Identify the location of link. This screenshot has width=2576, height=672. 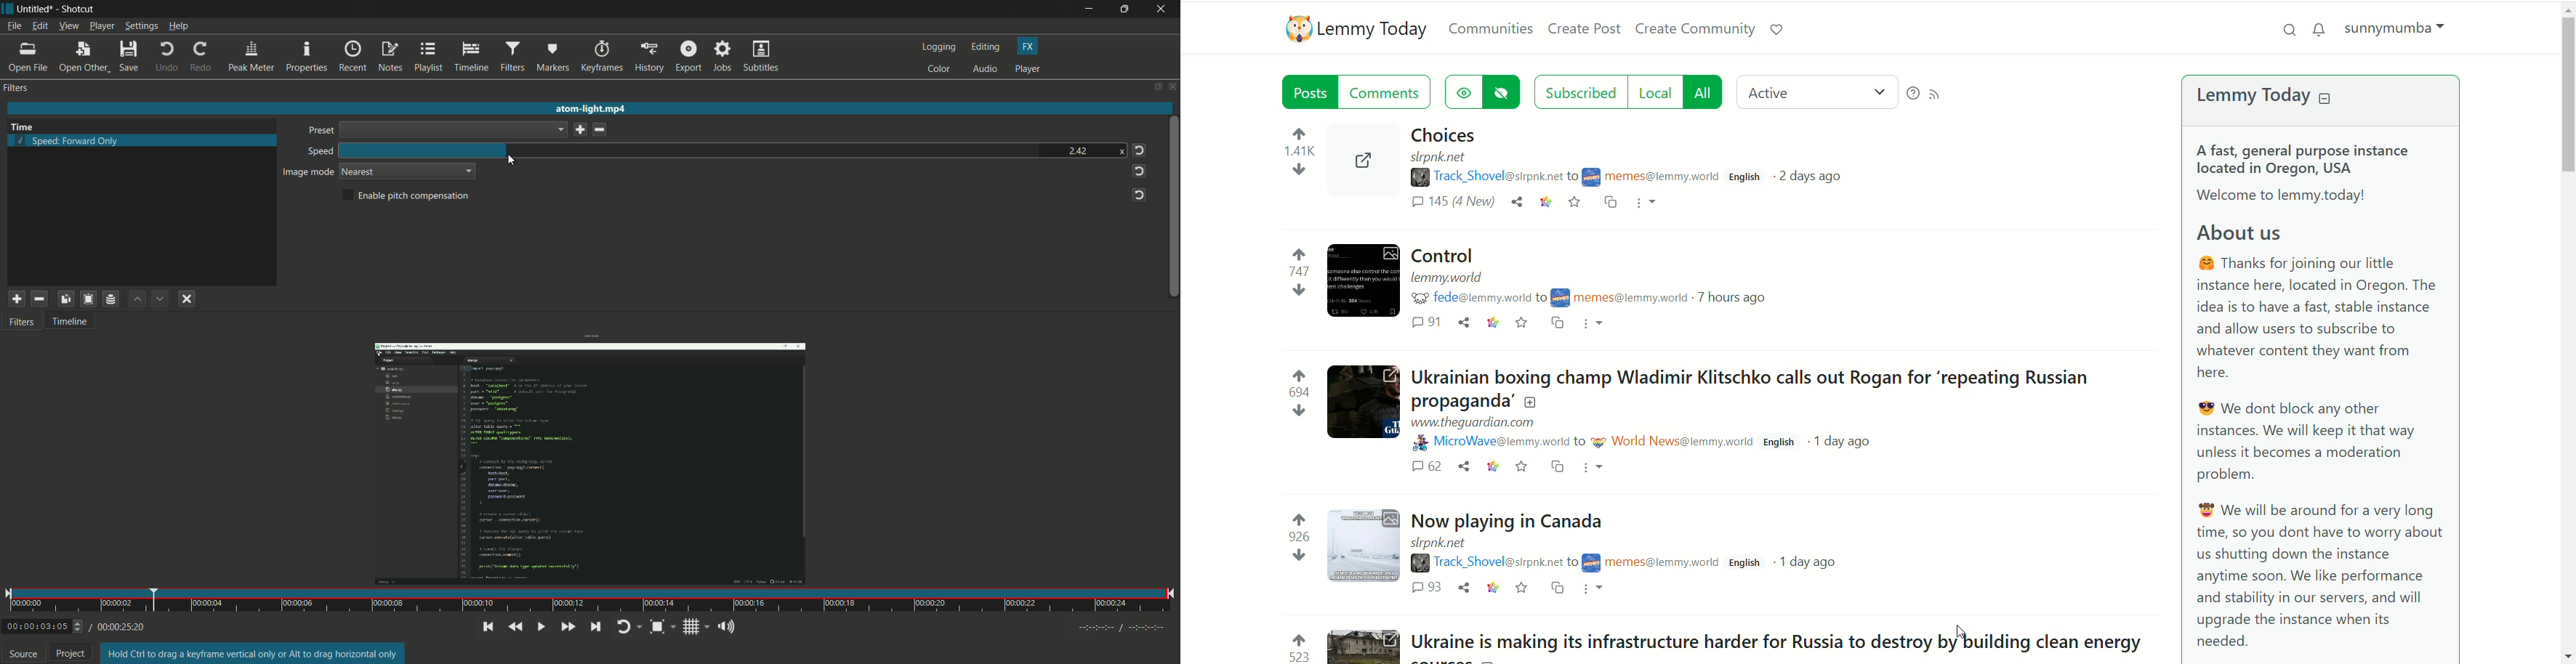
(1490, 587).